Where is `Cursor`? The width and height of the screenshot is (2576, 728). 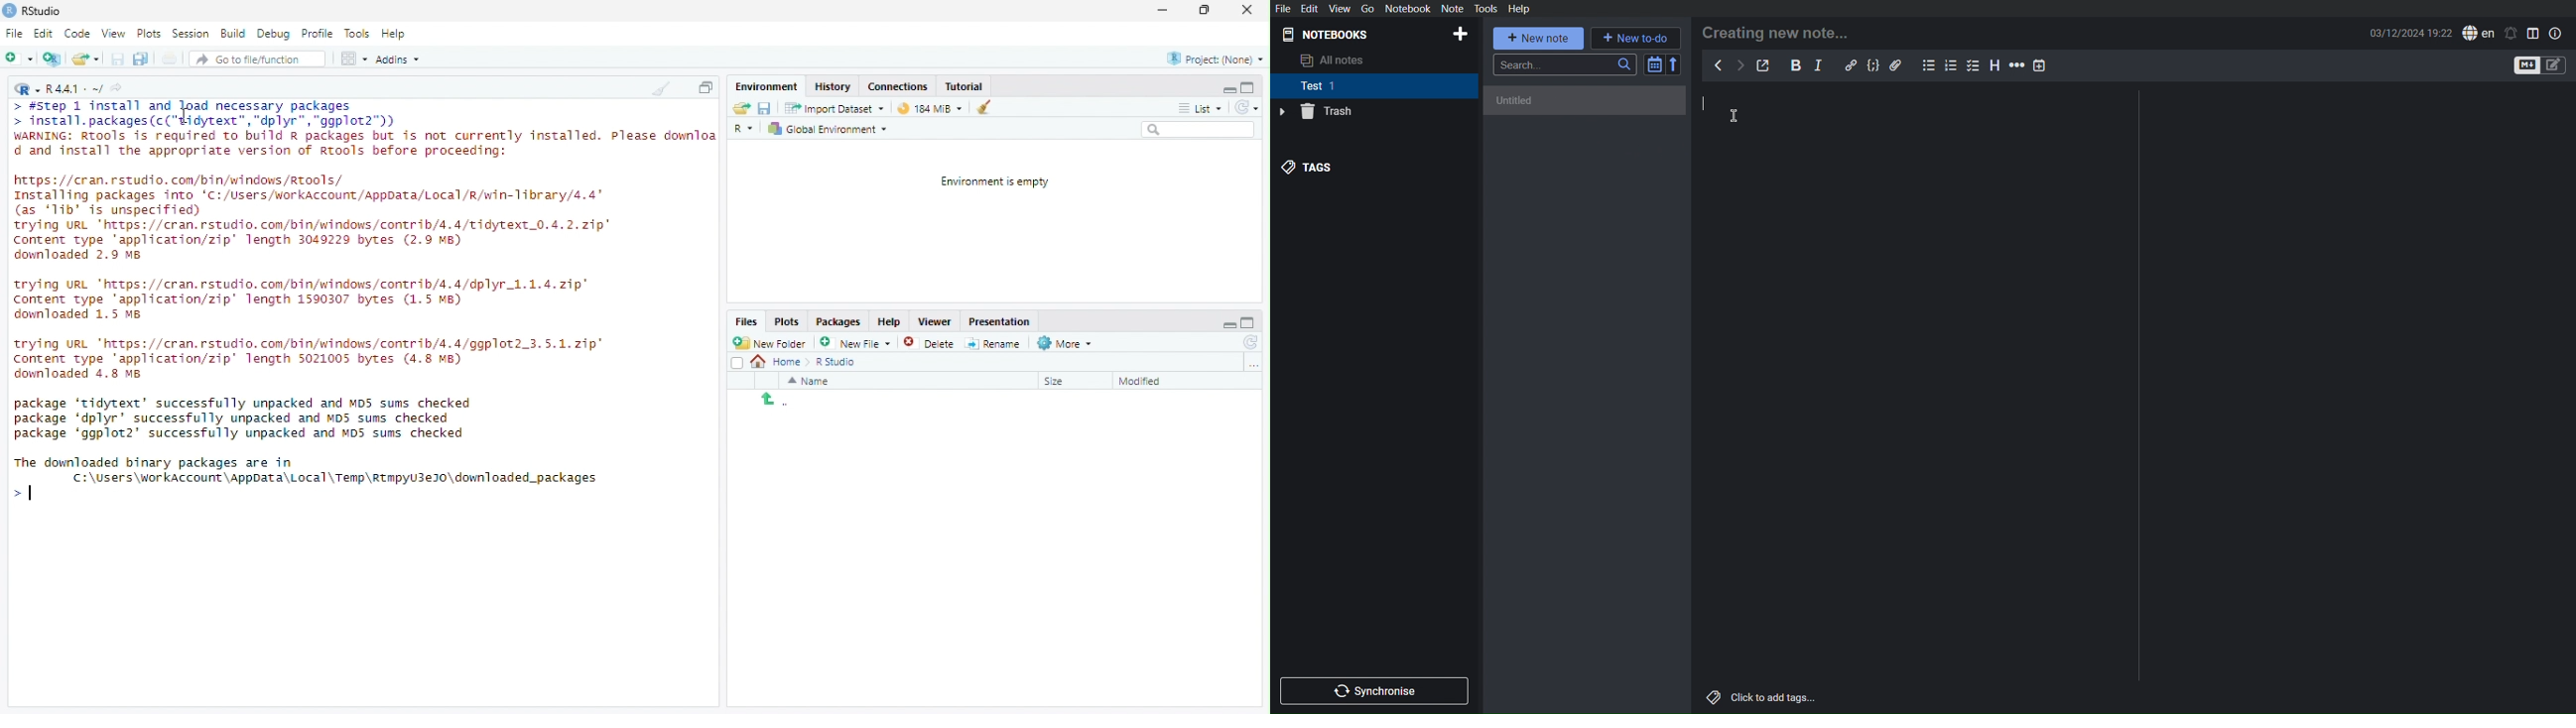 Cursor is located at coordinates (187, 116).